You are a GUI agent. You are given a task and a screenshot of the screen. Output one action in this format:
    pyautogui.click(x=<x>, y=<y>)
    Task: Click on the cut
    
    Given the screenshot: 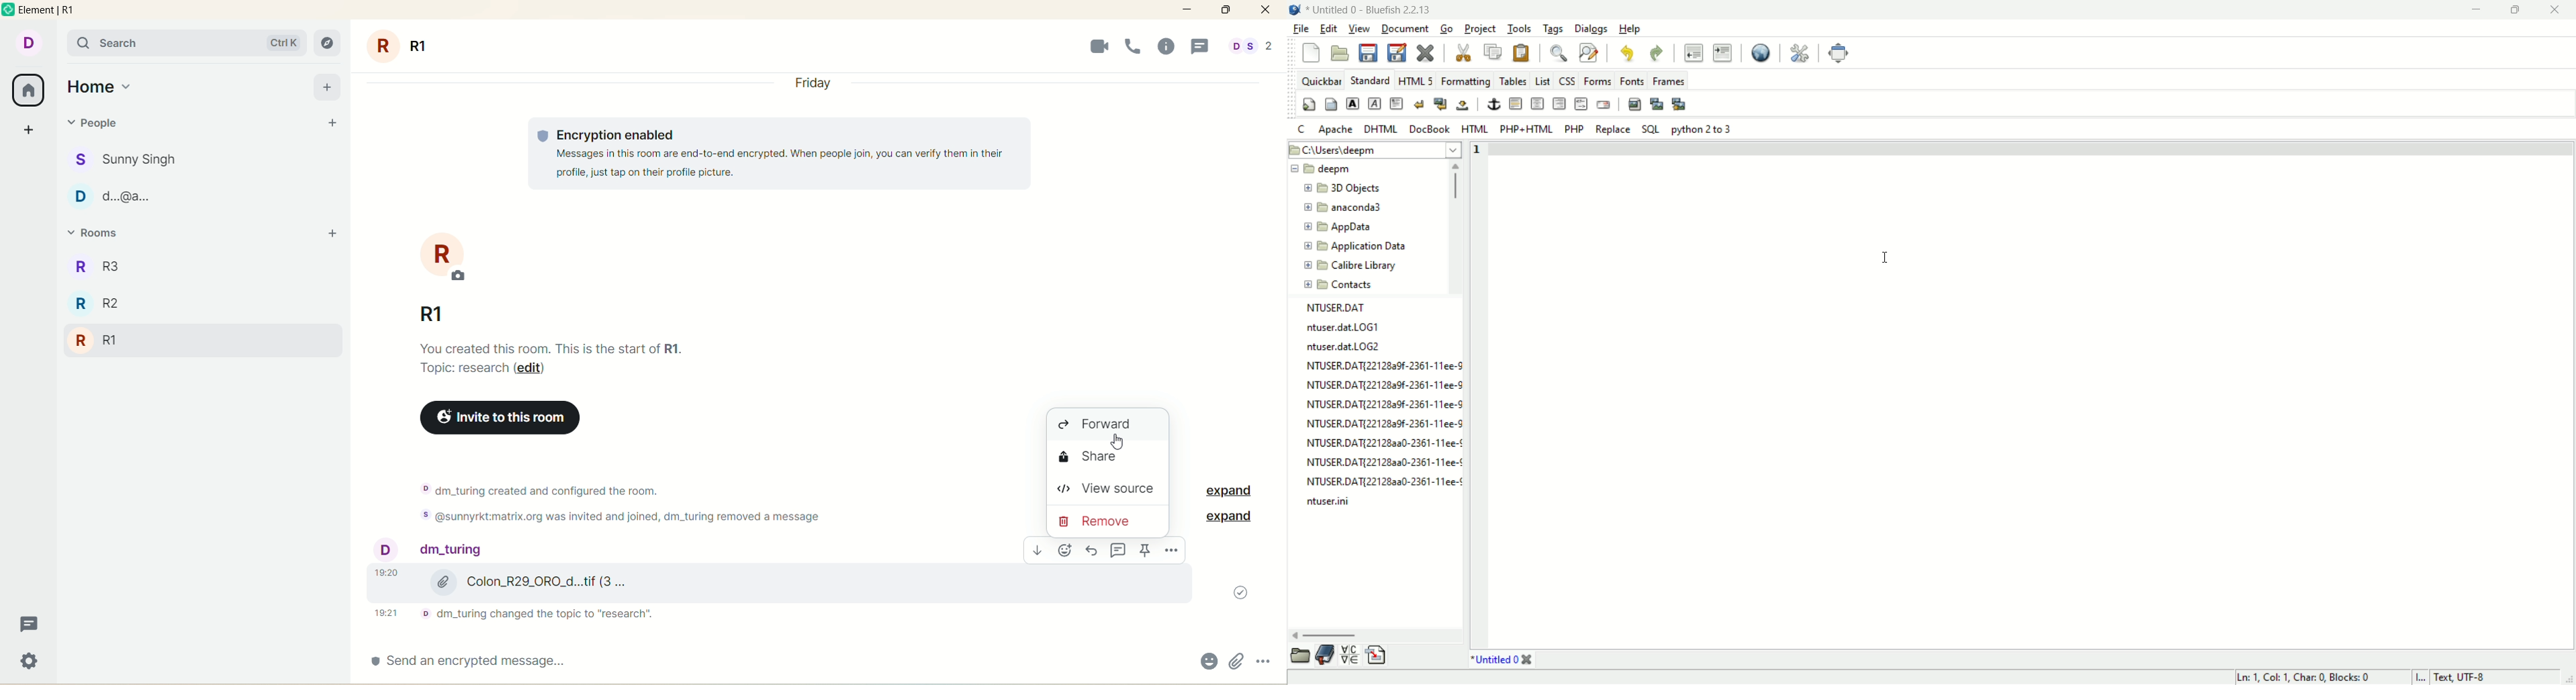 What is the action you would take?
    pyautogui.click(x=1463, y=54)
    